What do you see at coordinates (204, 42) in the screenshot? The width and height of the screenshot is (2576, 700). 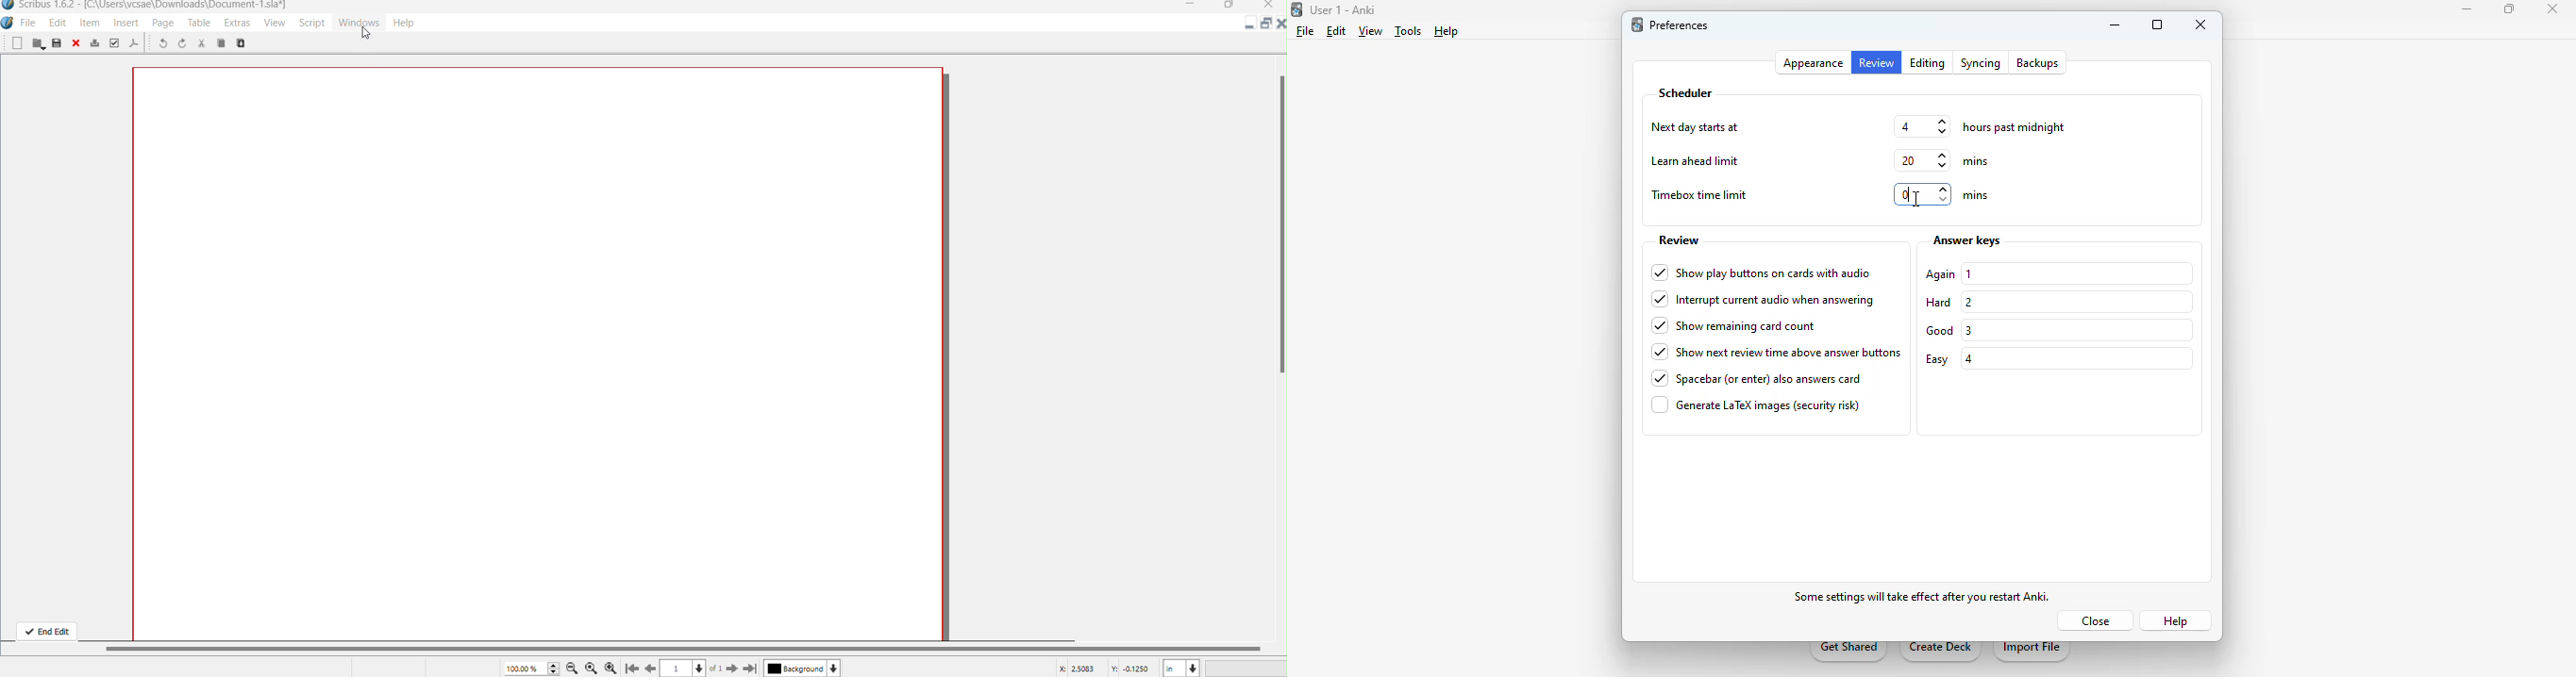 I see `` at bounding box center [204, 42].